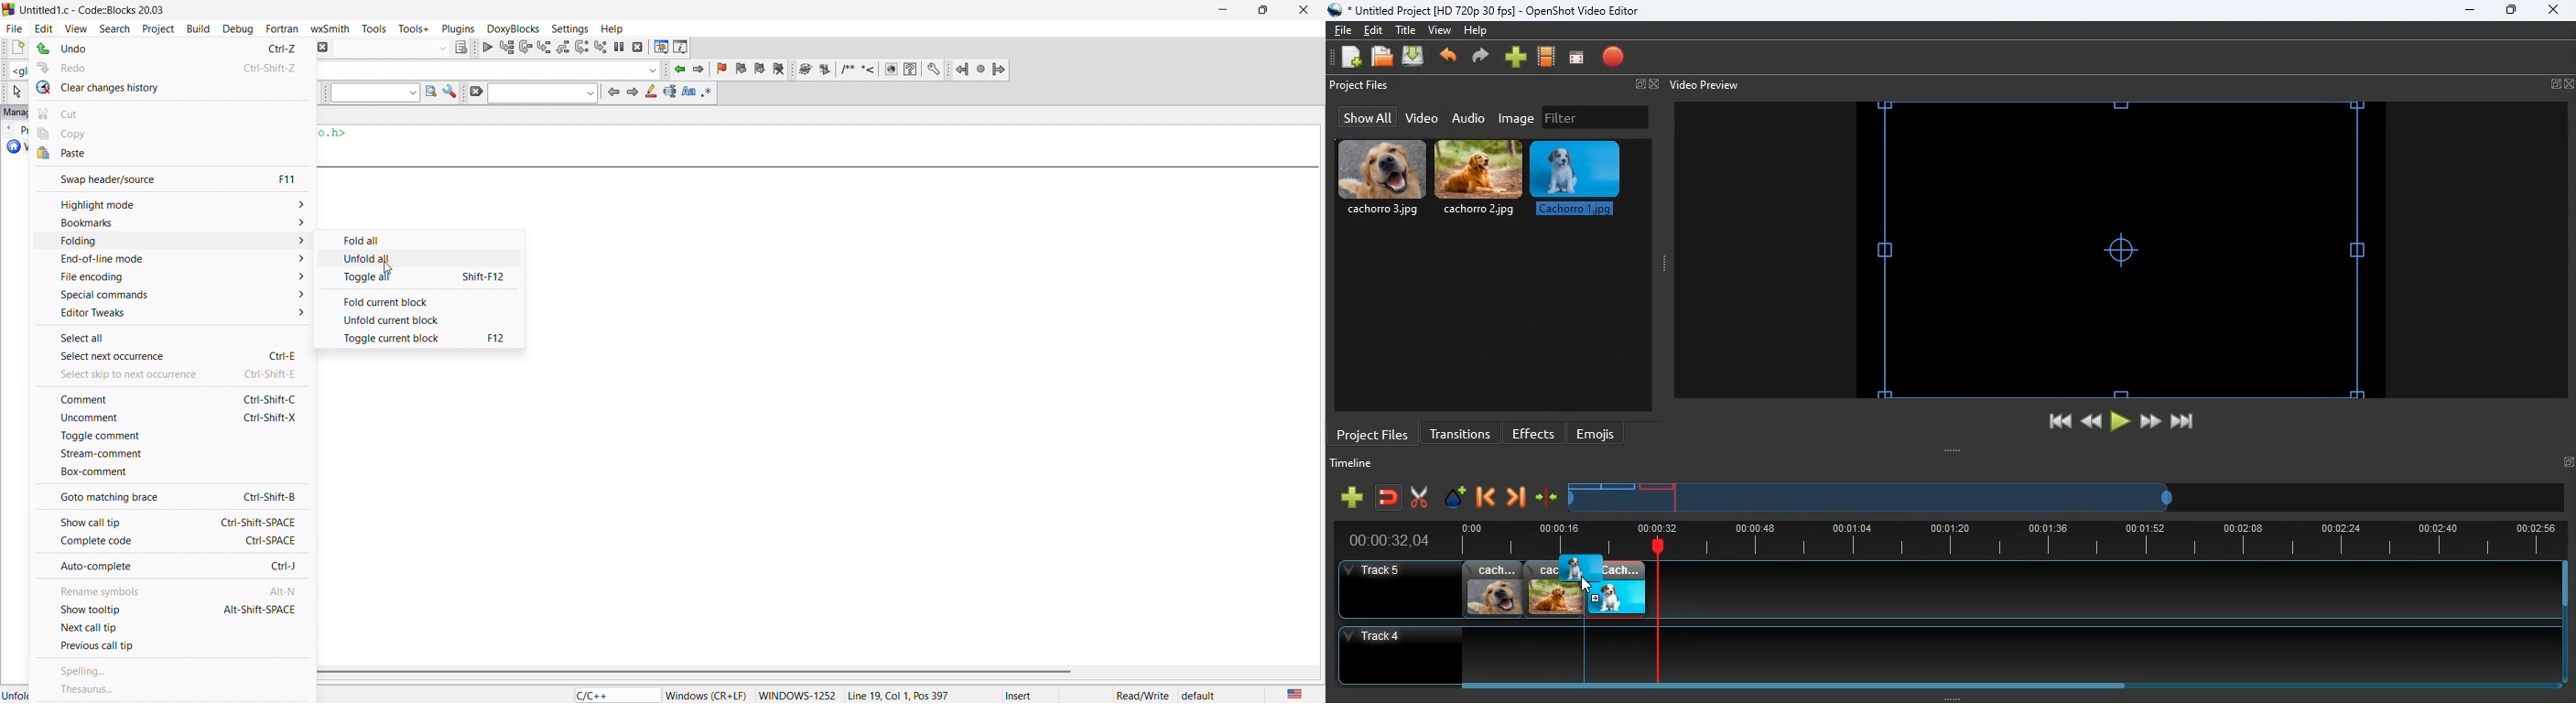 This screenshot has width=2576, height=728. I want to click on stop, so click(982, 68).